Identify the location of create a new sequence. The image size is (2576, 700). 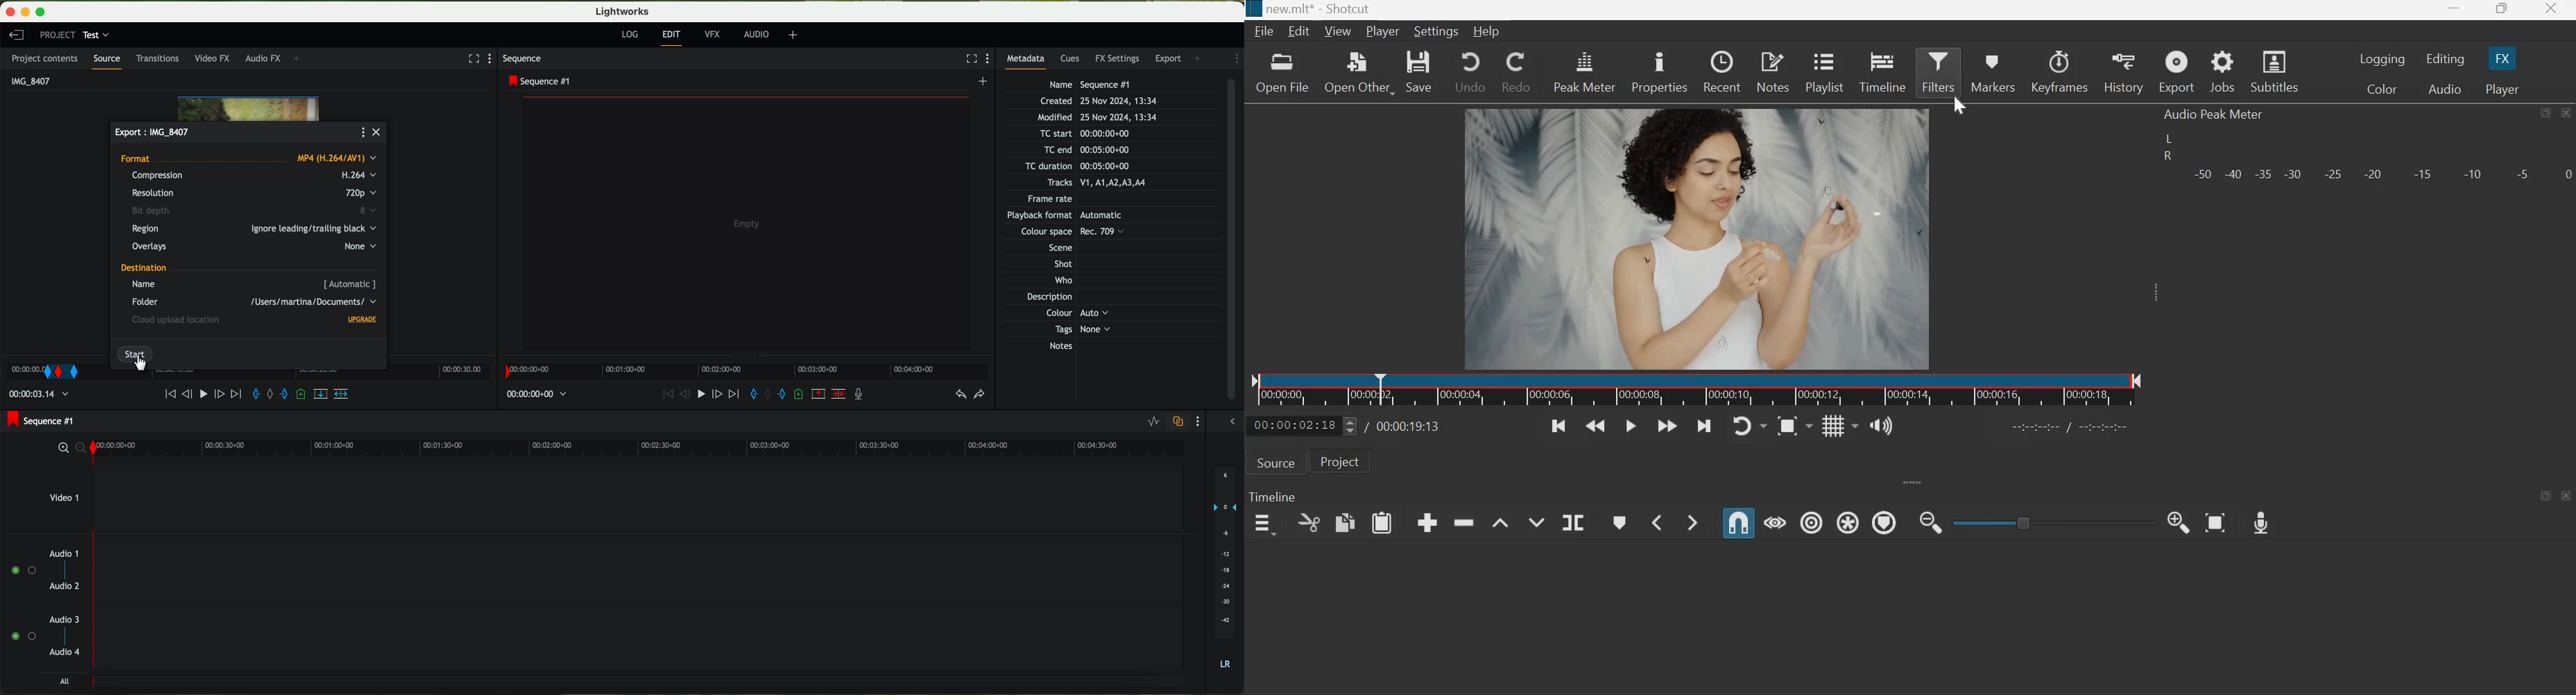
(984, 82).